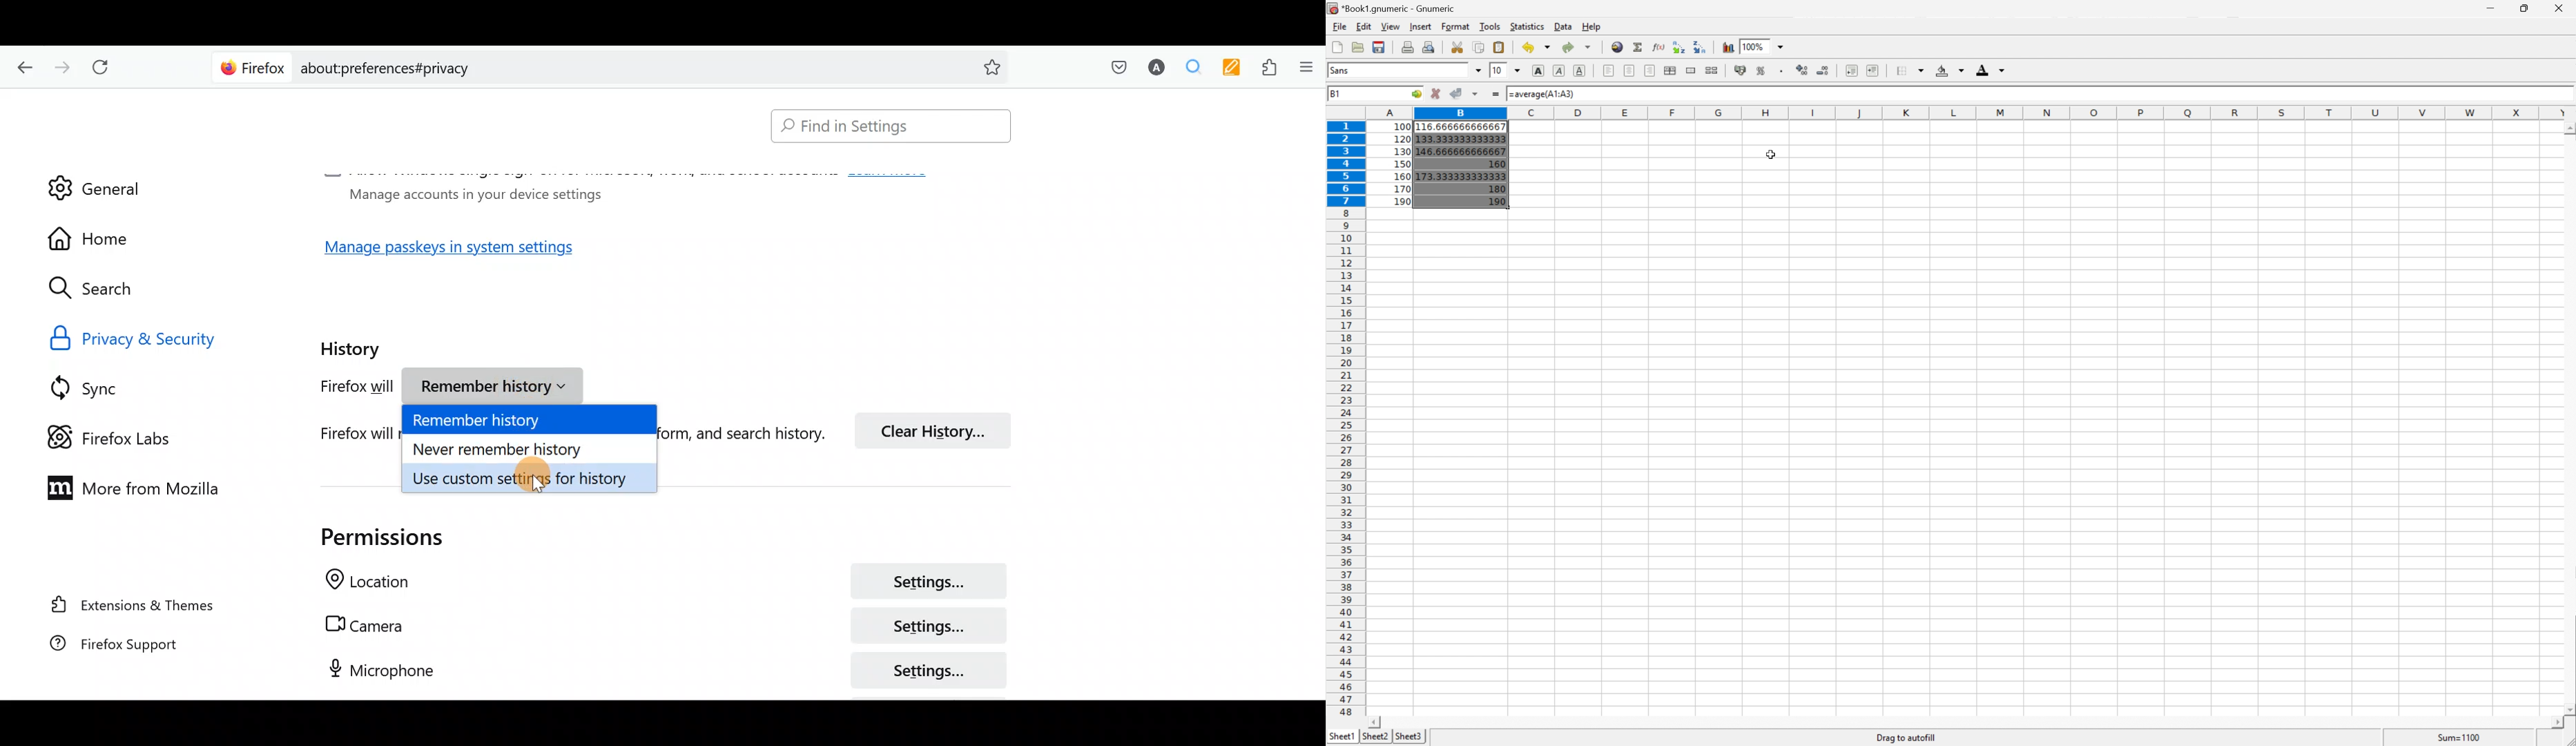  I want to click on Format the selection as percentage, so click(1763, 70).